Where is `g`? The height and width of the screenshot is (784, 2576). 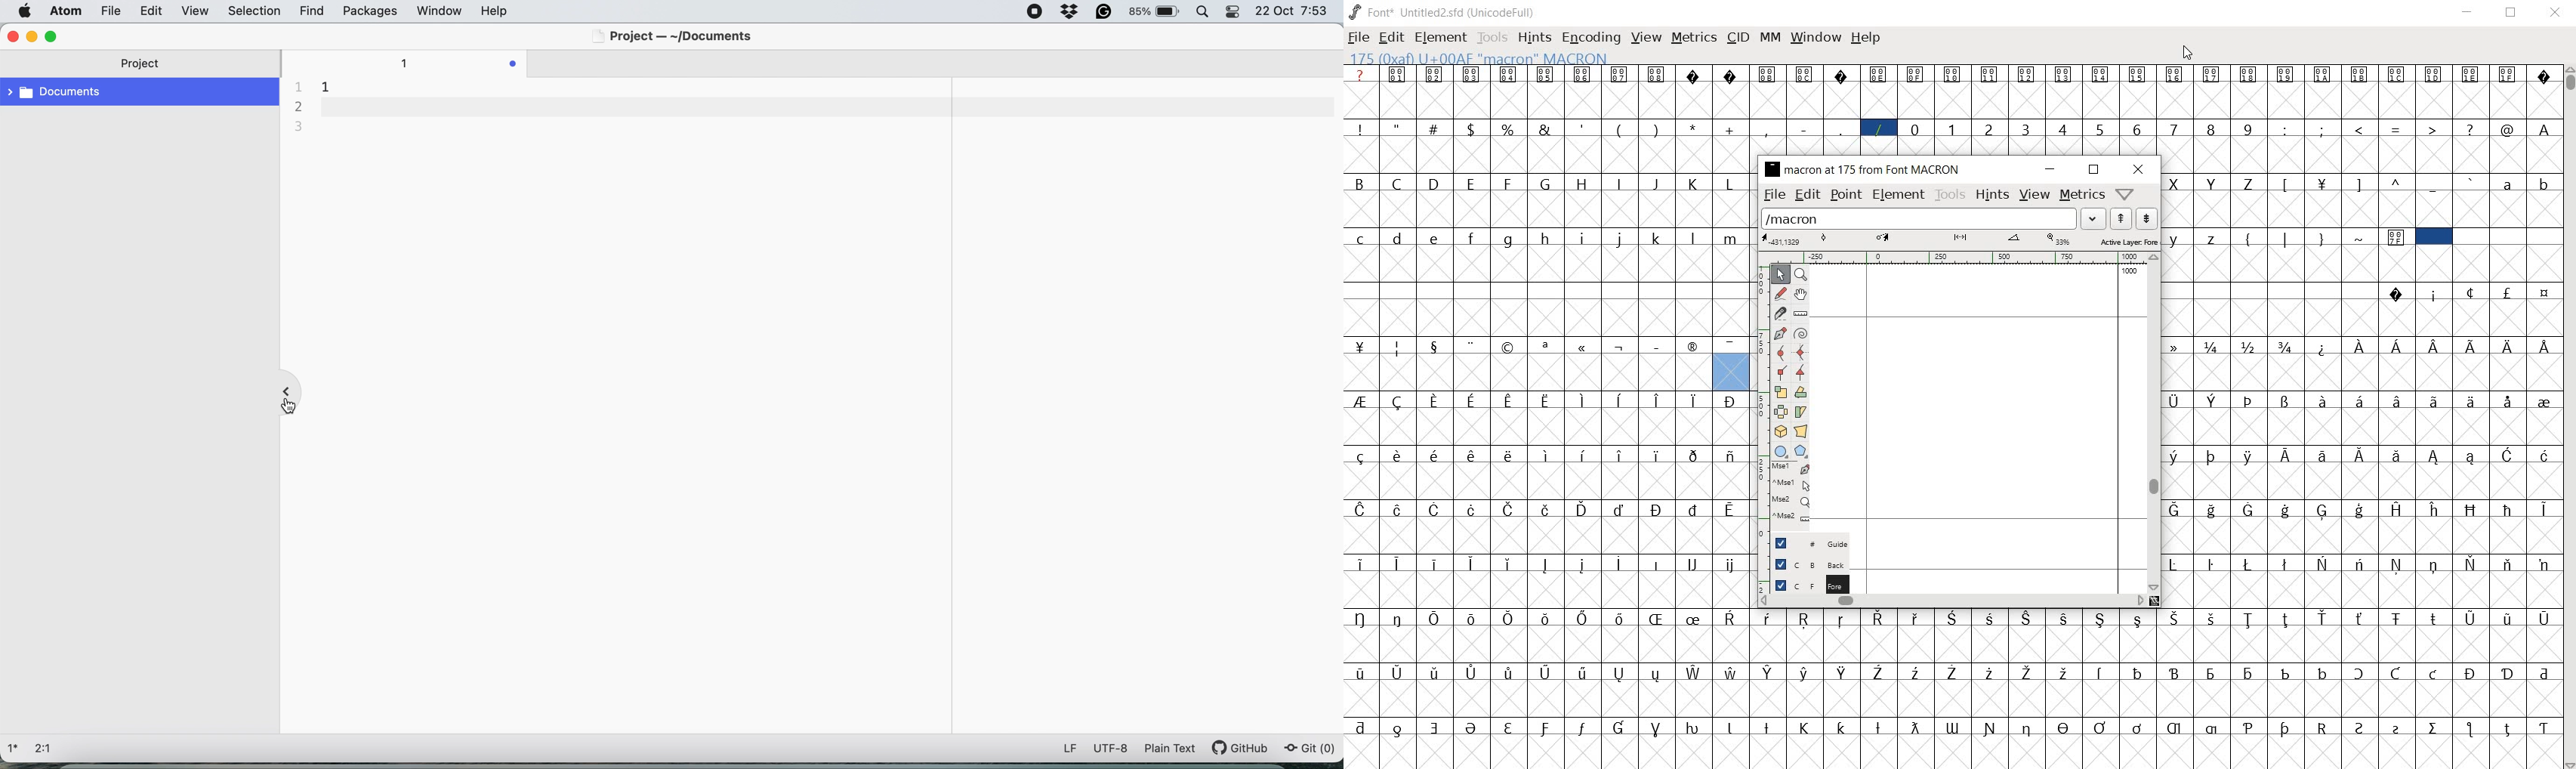 g is located at coordinates (1510, 239).